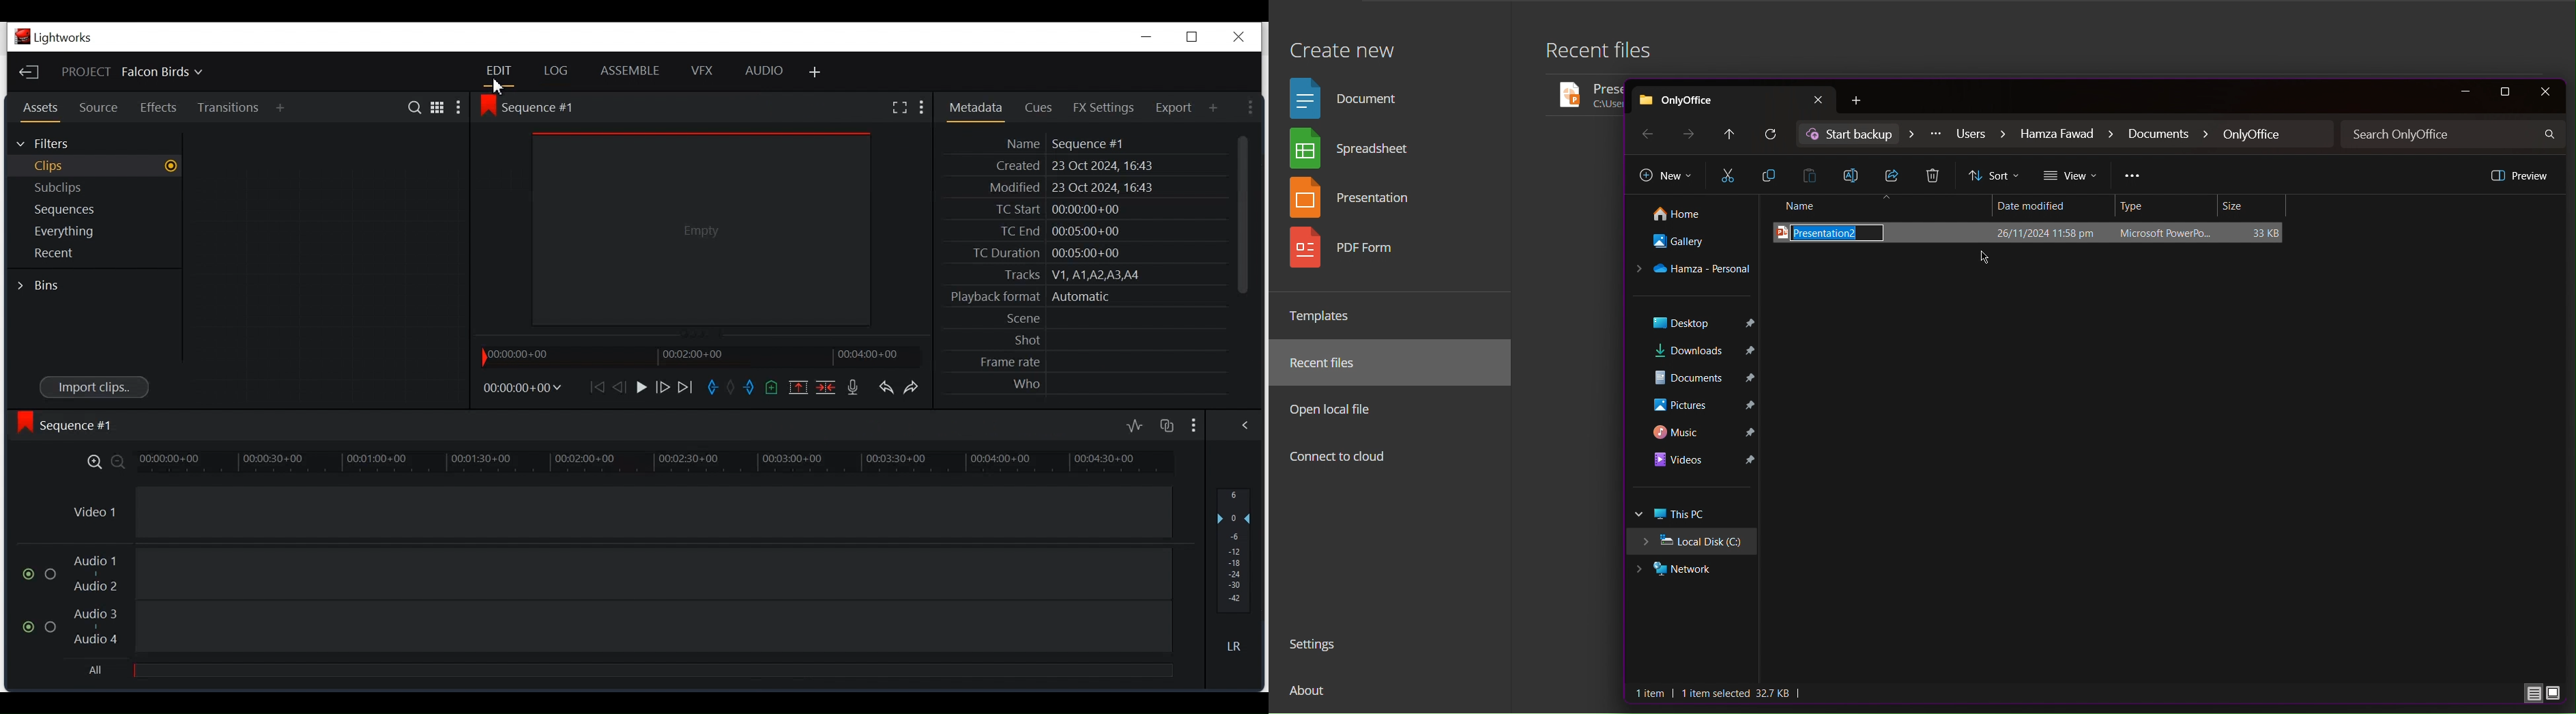 Image resolution: width=2576 pixels, height=728 pixels. Describe the element at coordinates (2464, 92) in the screenshot. I see `Minimize` at that location.